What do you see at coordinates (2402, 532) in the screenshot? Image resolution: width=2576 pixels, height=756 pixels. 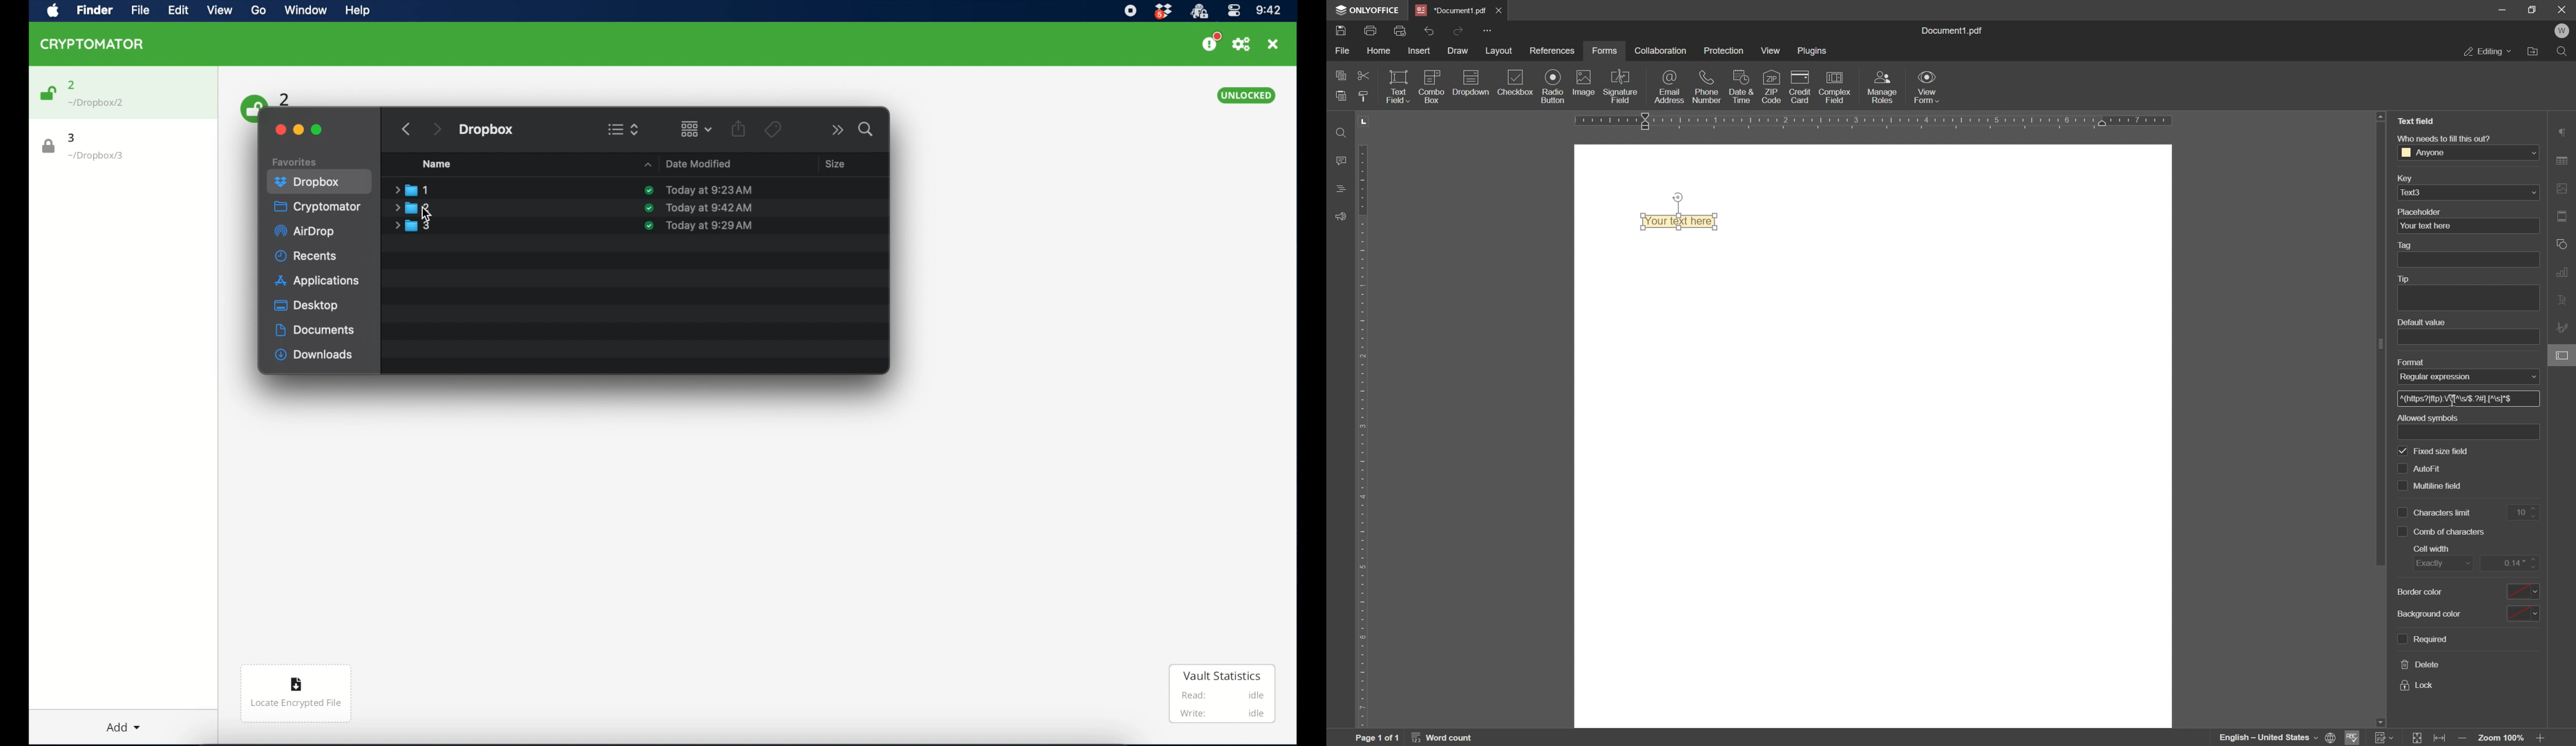 I see `check box` at bounding box center [2402, 532].